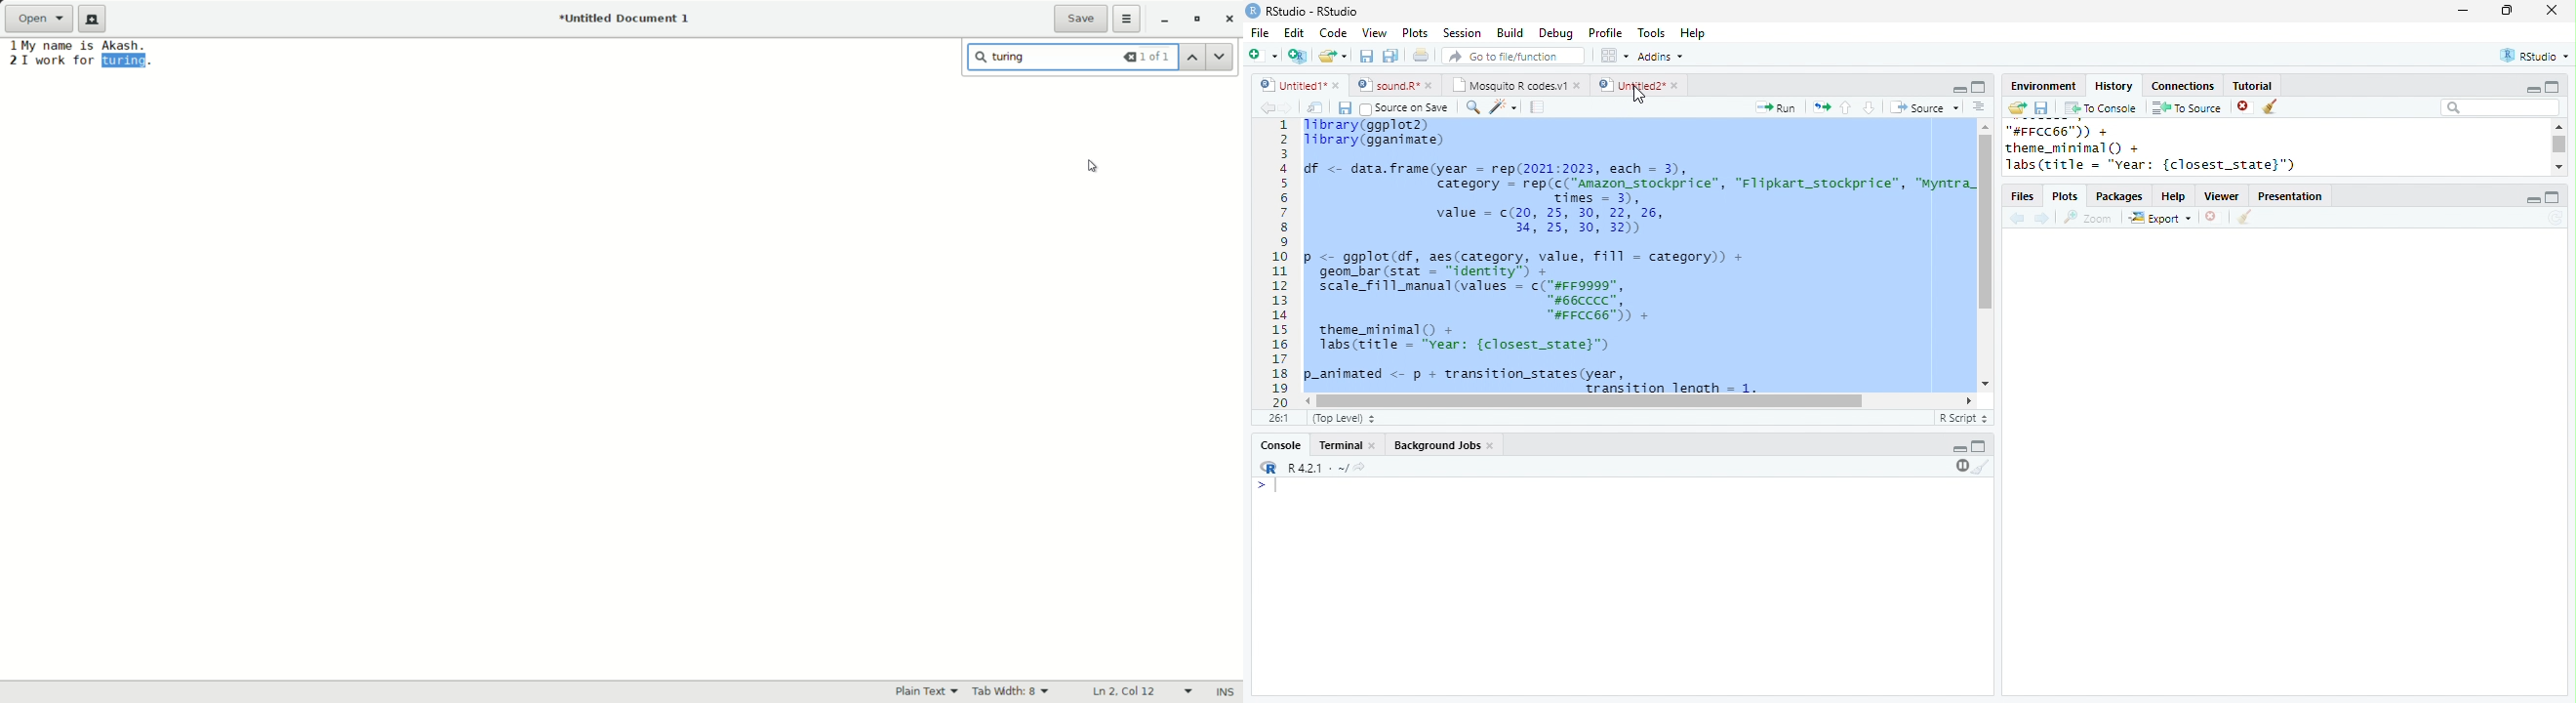  What do you see at coordinates (1611, 380) in the screenshot?
I see `p-animated <- p + transition_states(year,Trancition length = 1.` at bounding box center [1611, 380].